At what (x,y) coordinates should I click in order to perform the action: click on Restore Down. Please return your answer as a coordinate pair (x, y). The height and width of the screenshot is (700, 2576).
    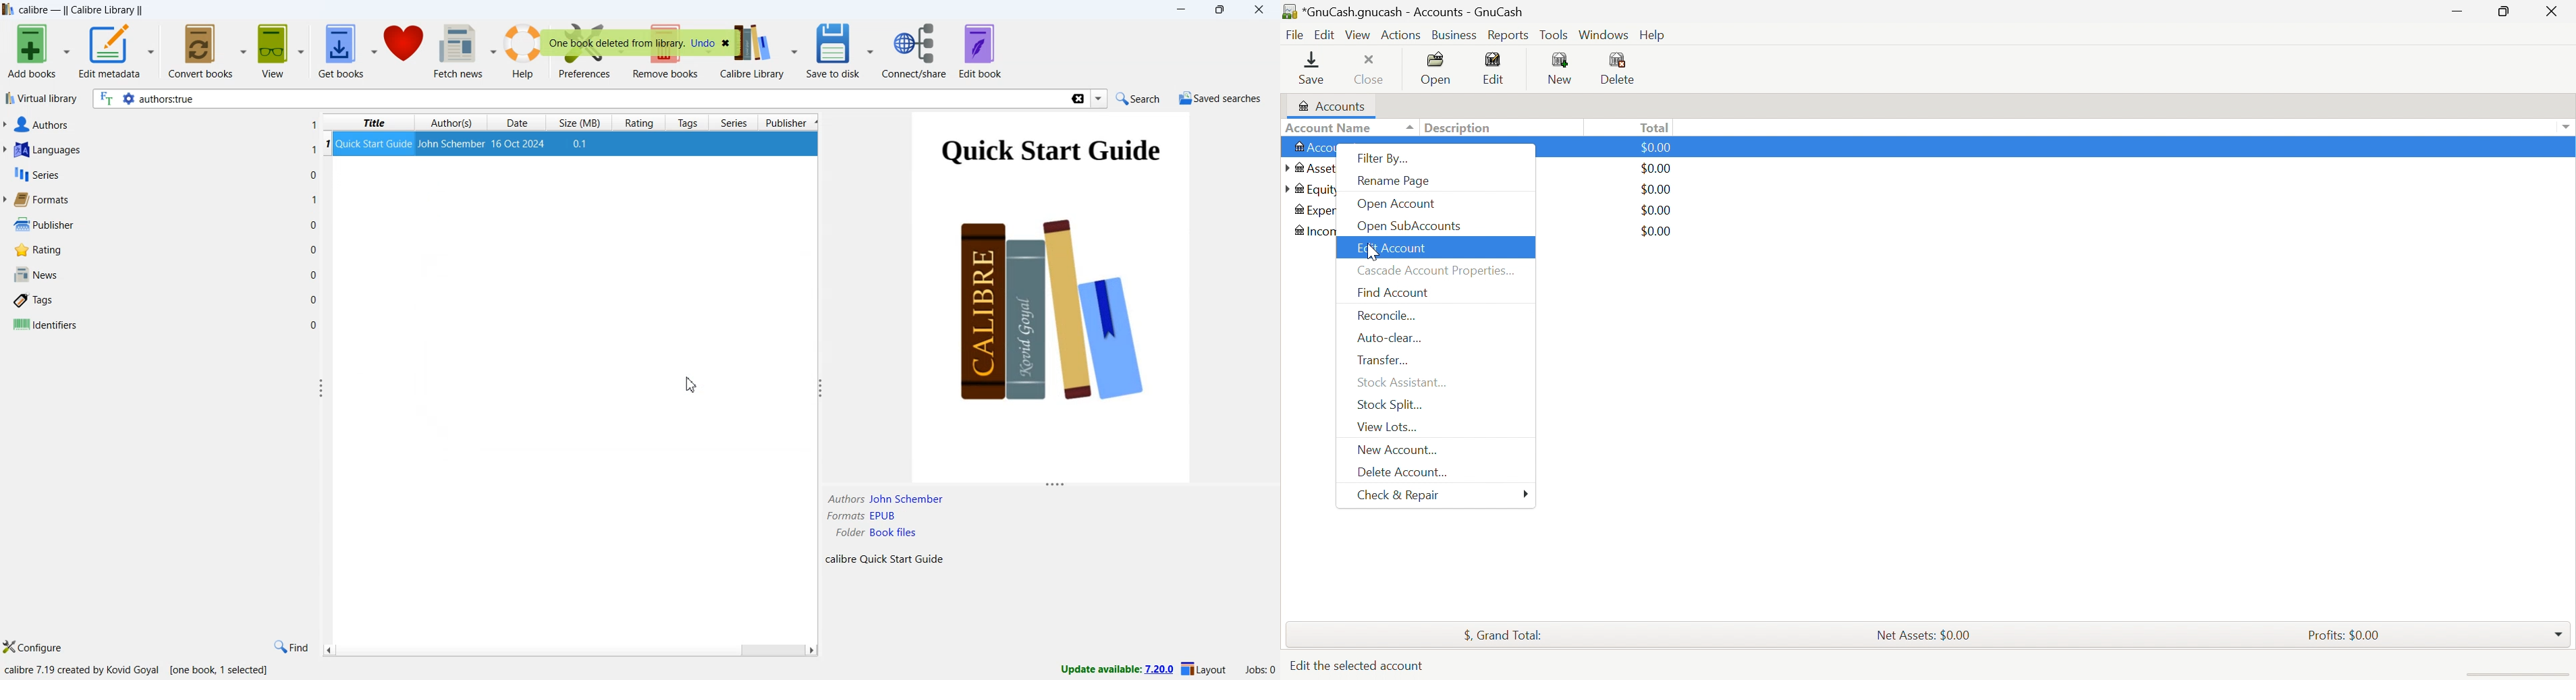
    Looking at the image, I should click on (2504, 11).